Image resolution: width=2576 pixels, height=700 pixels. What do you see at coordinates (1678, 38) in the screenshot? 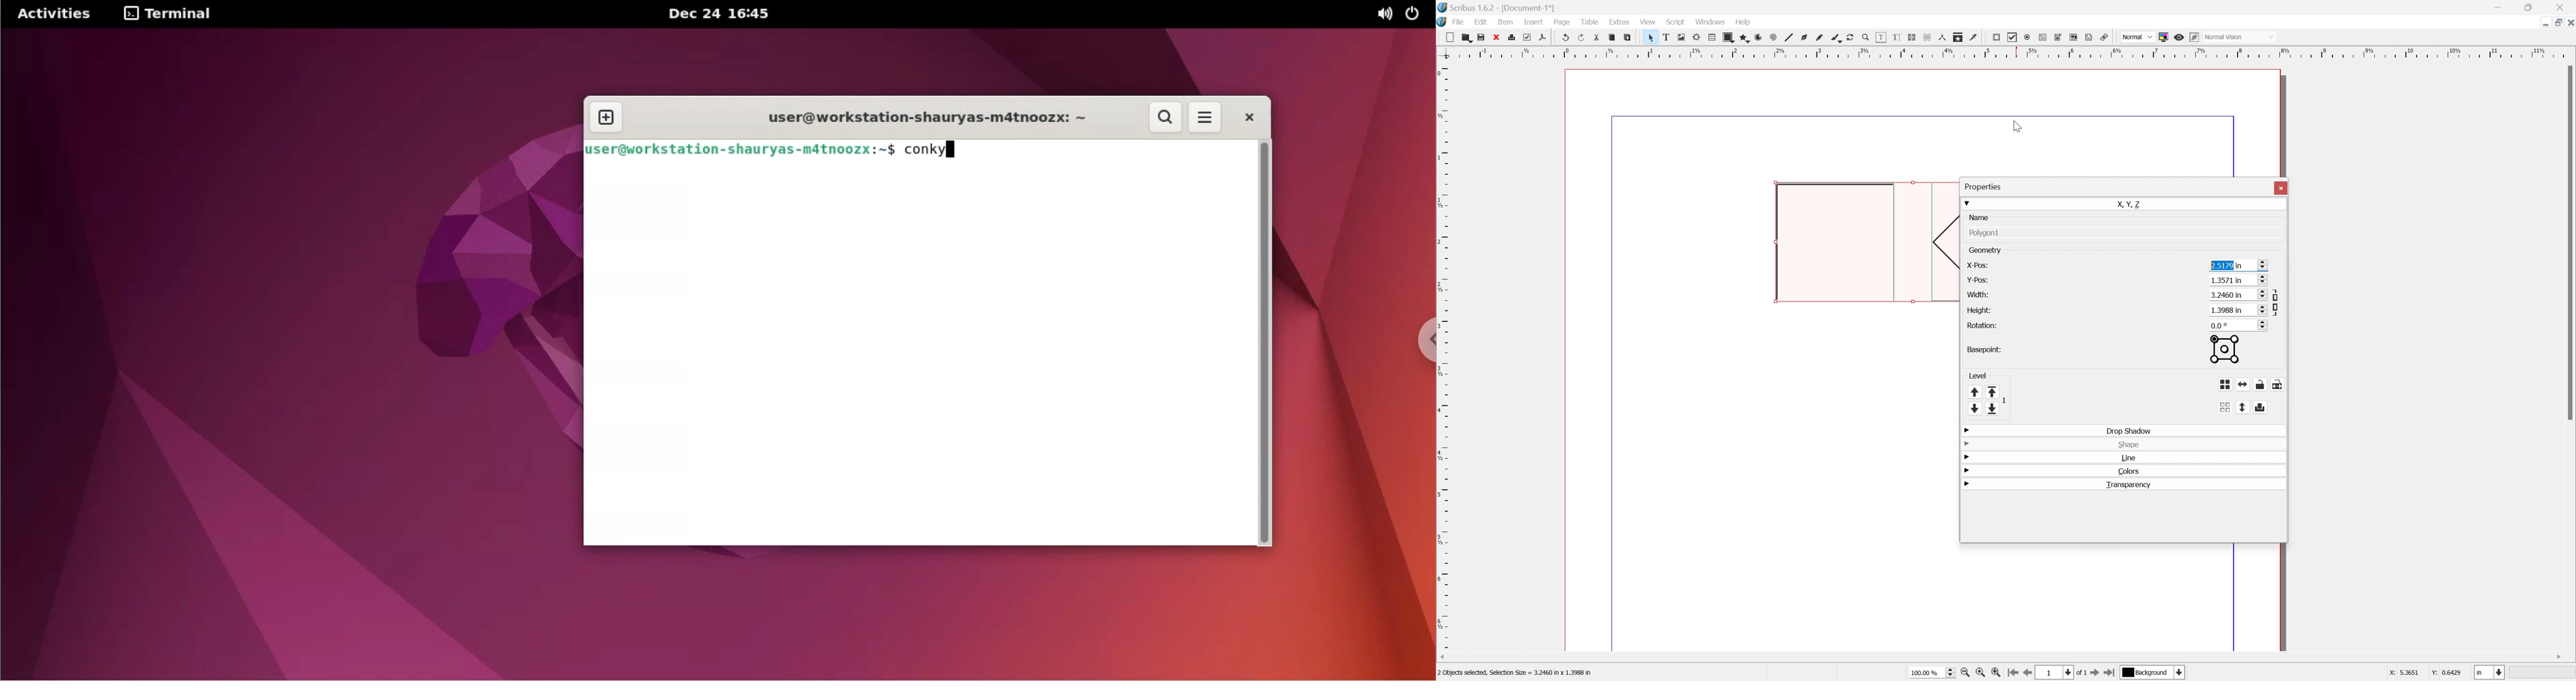
I see `image frame` at bounding box center [1678, 38].